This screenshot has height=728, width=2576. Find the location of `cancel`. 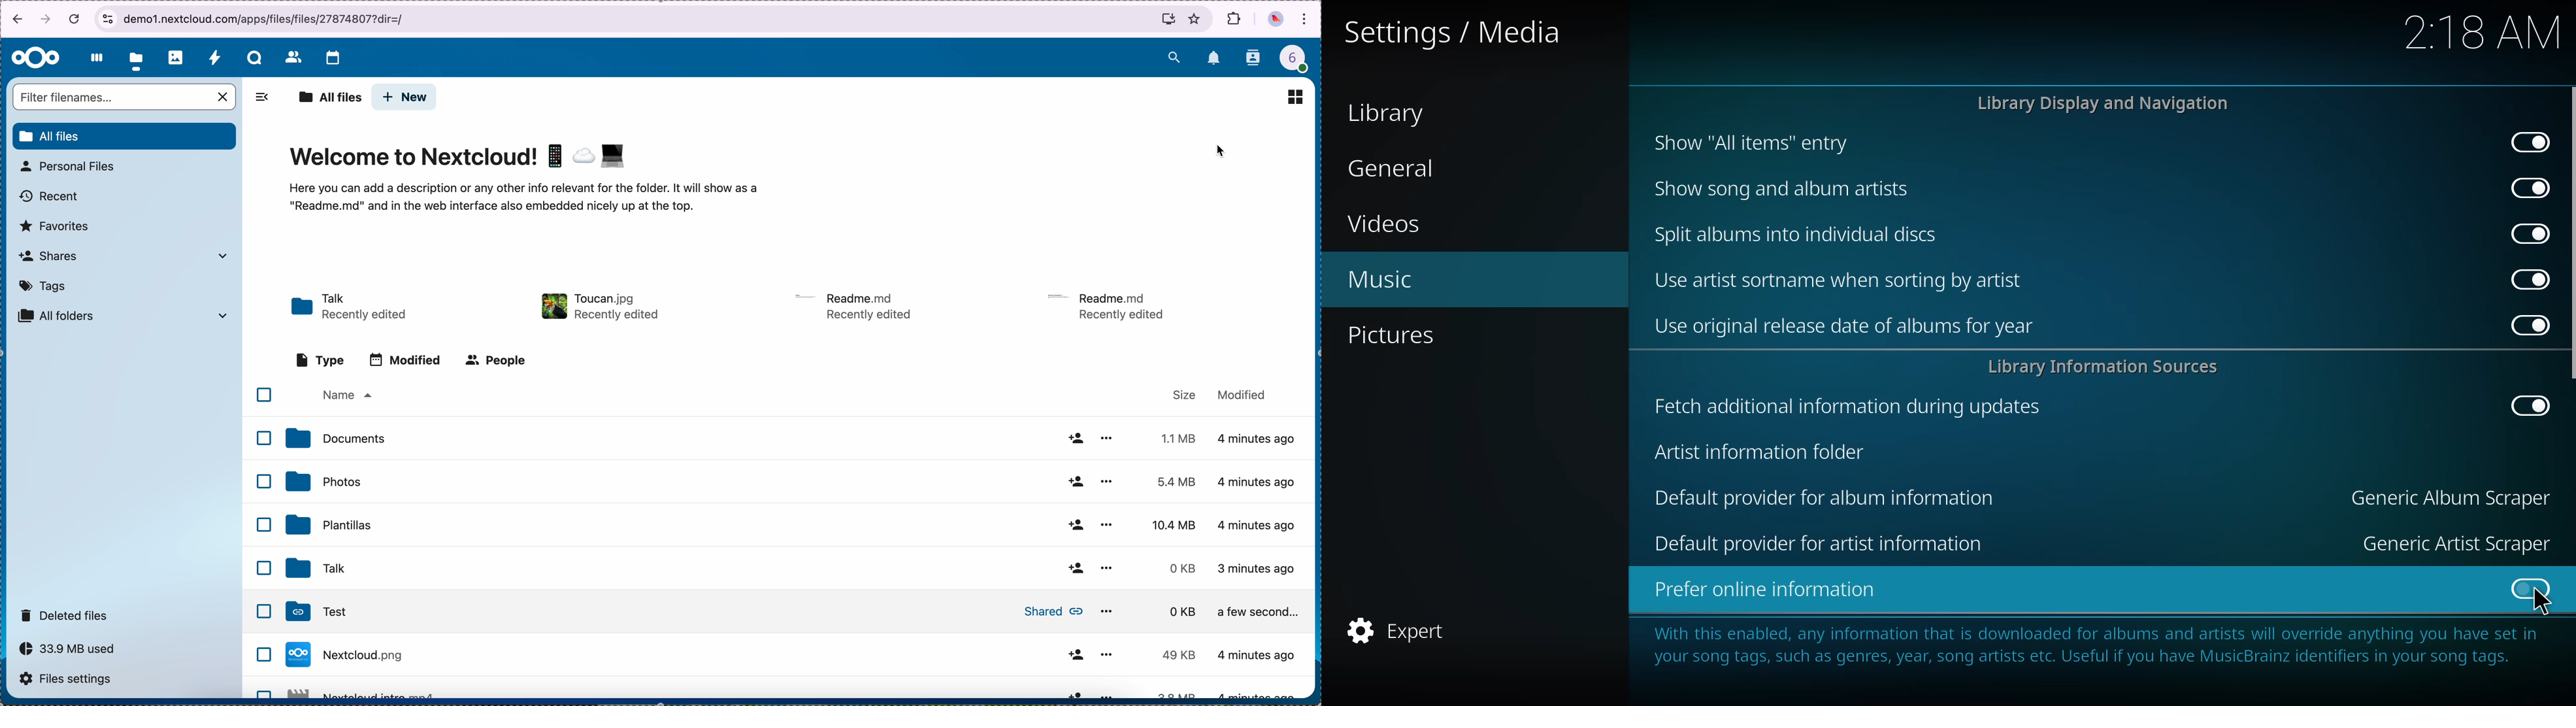

cancel is located at coordinates (76, 18).